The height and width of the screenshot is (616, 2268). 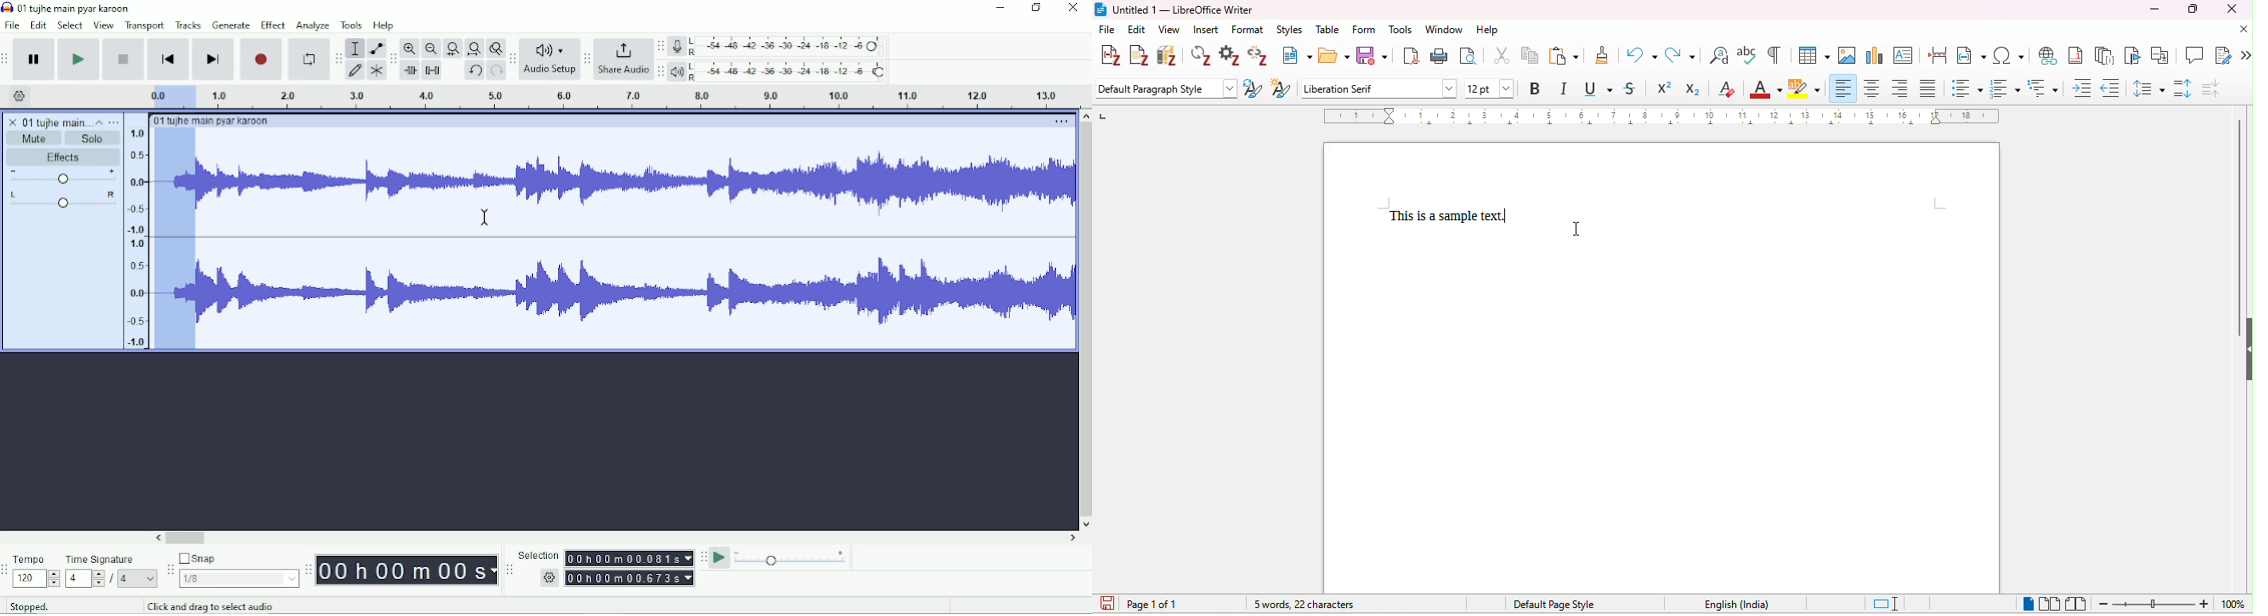 What do you see at coordinates (2107, 55) in the screenshot?
I see `insert end note` at bounding box center [2107, 55].